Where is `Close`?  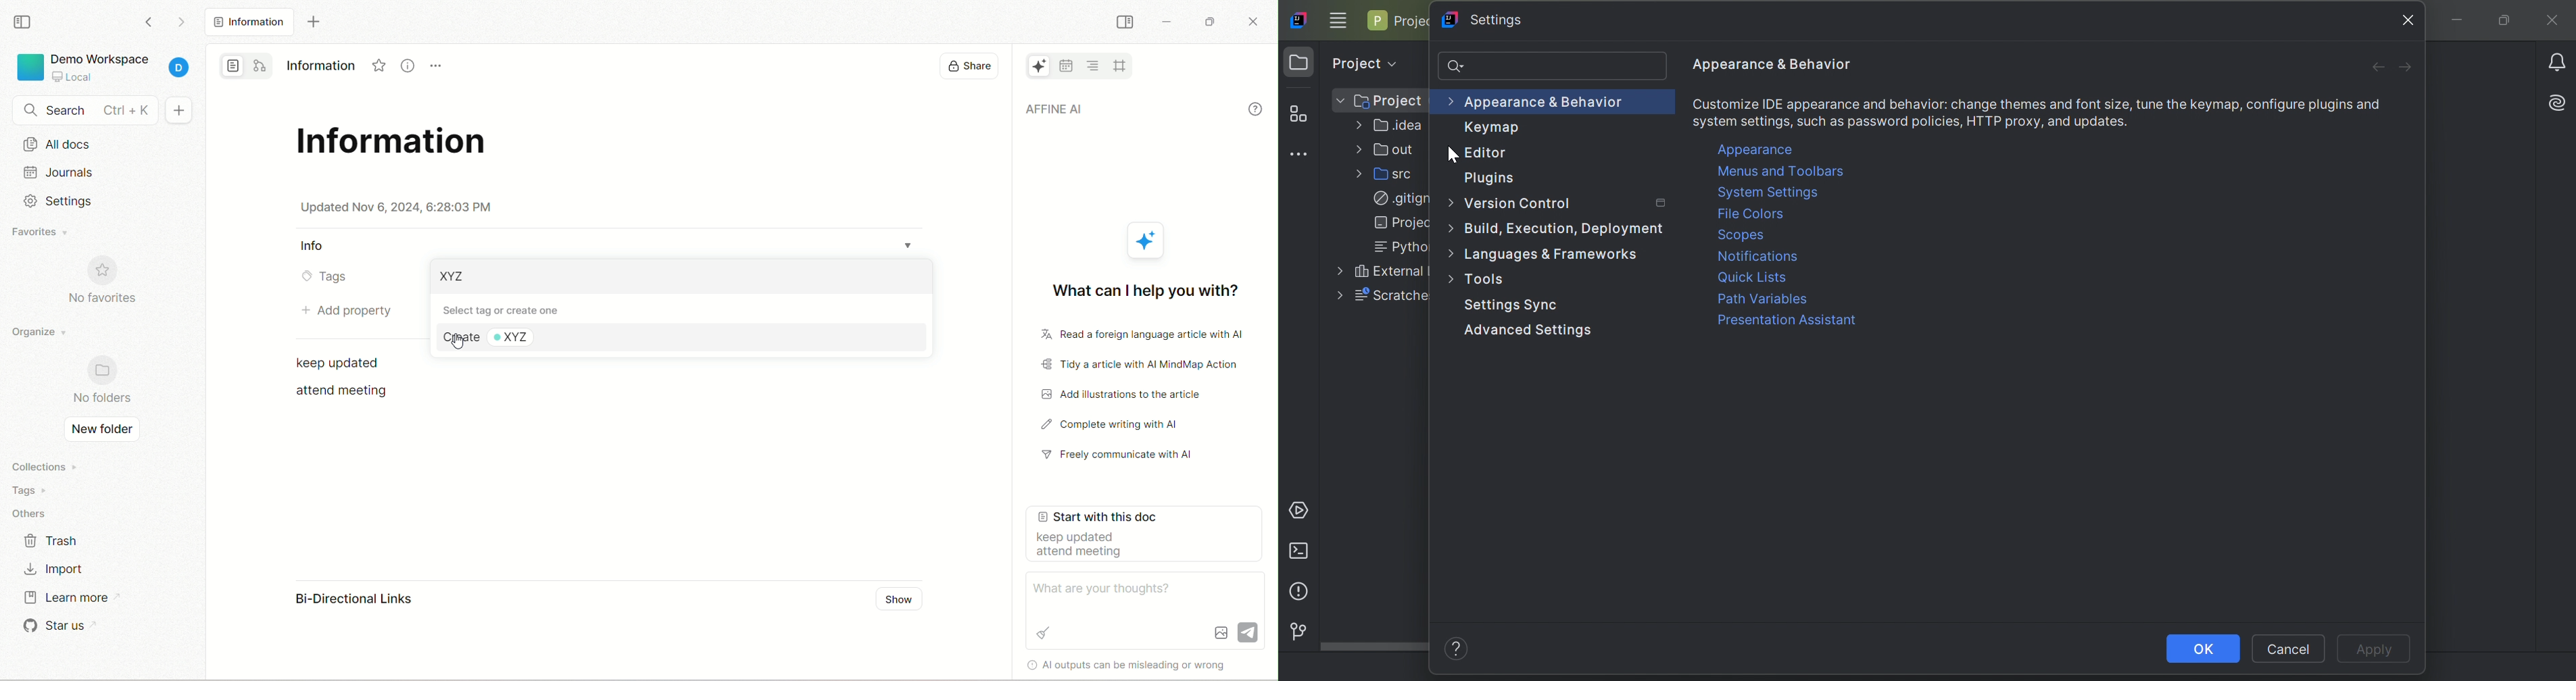
Close is located at coordinates (2555, 22).